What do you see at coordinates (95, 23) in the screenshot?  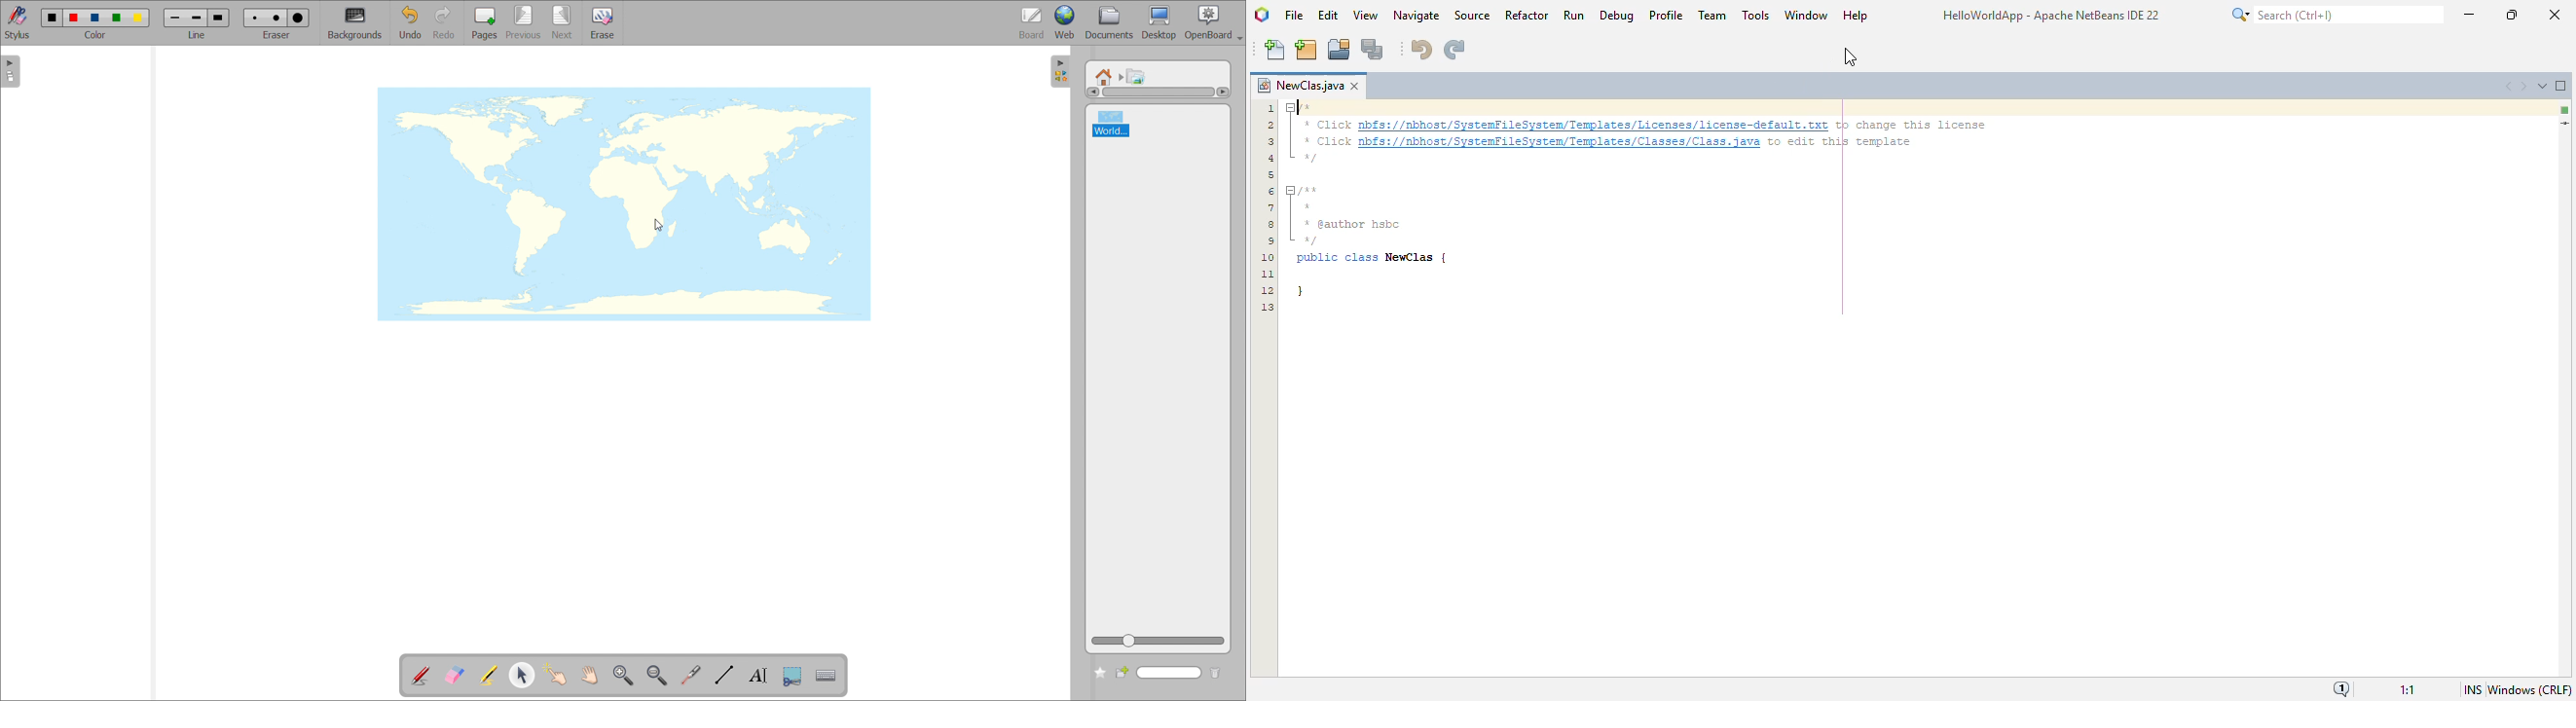 I see `select color` at bounding box center [95, 23].